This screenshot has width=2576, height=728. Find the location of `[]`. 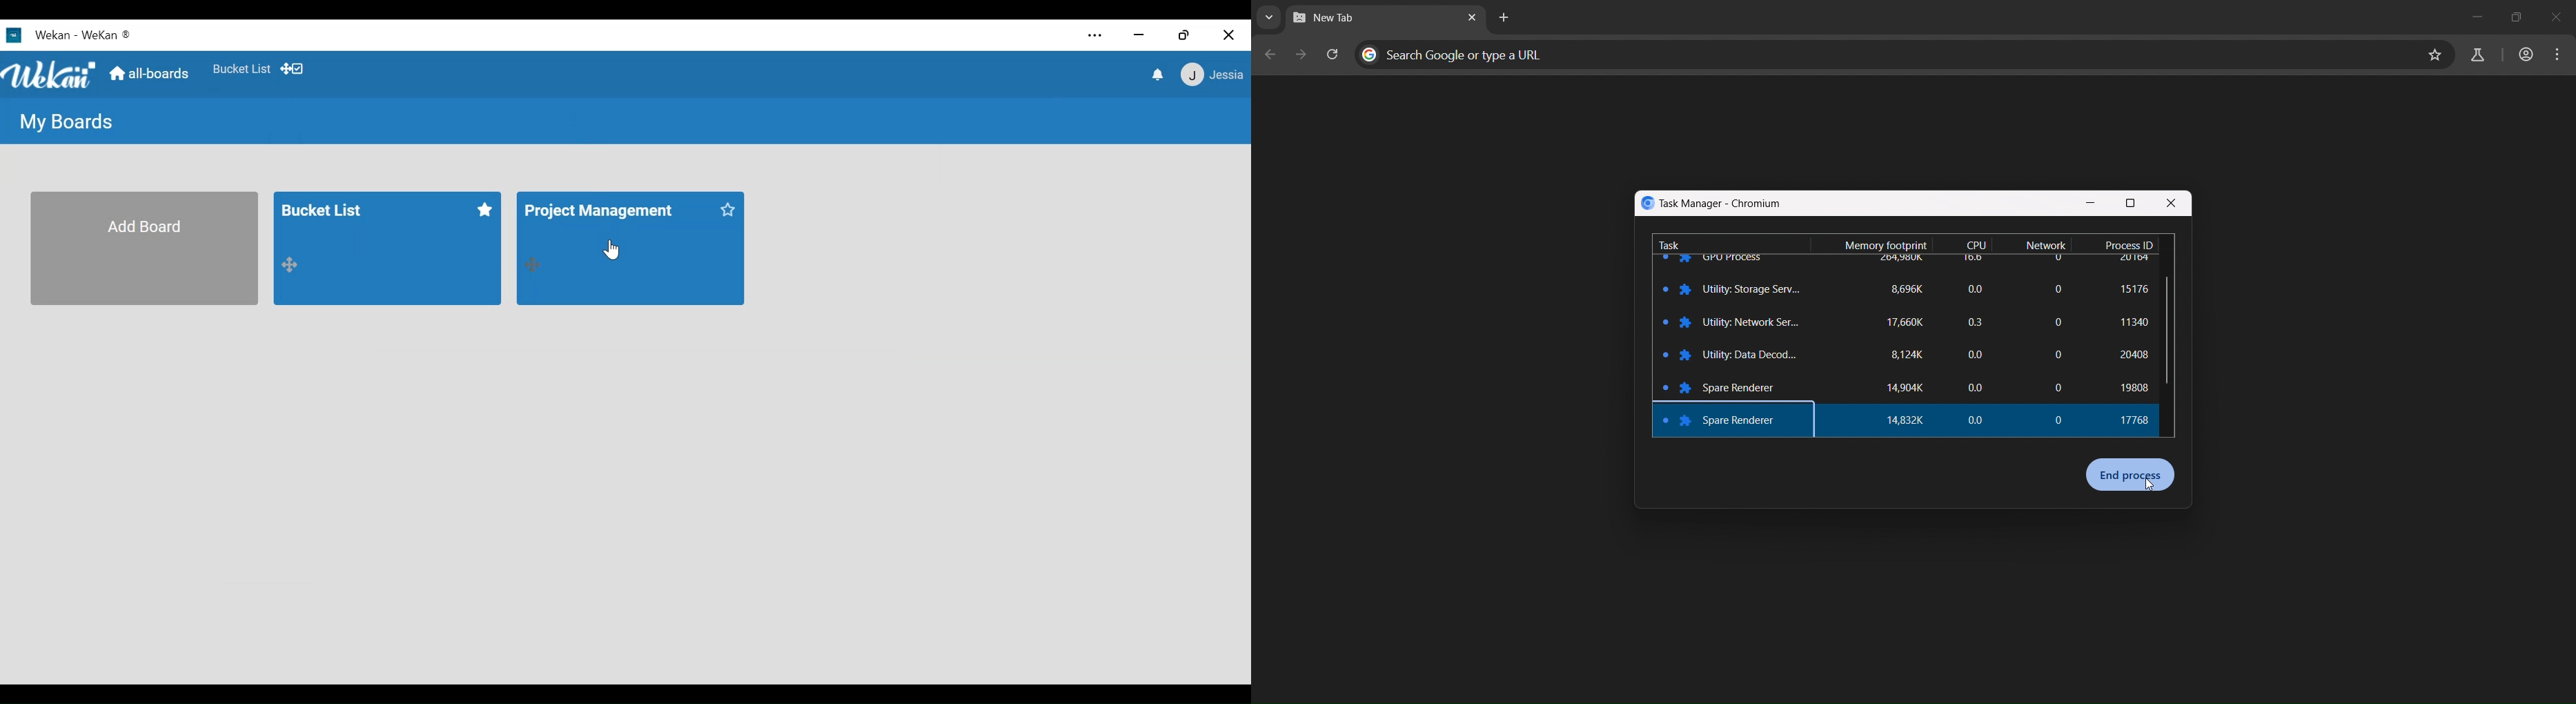

[] is located at coordinates (2056, 355).